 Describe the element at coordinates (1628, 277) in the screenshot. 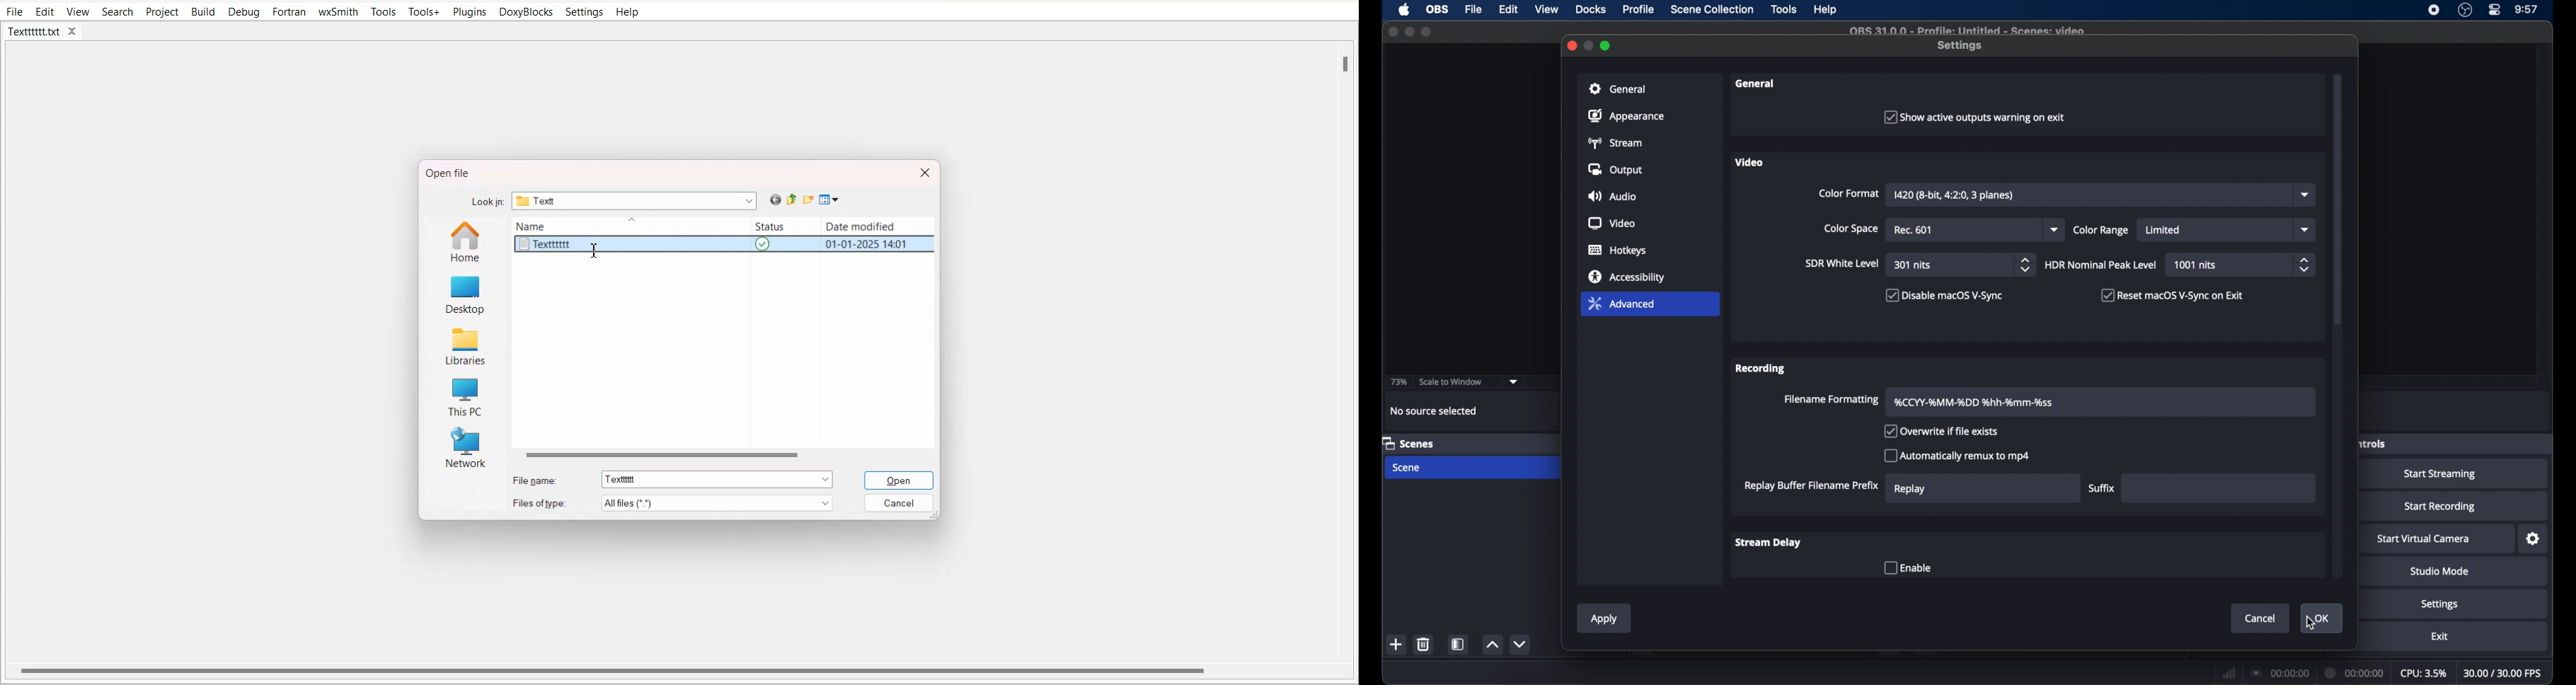

I see `accessibility ` at that location.